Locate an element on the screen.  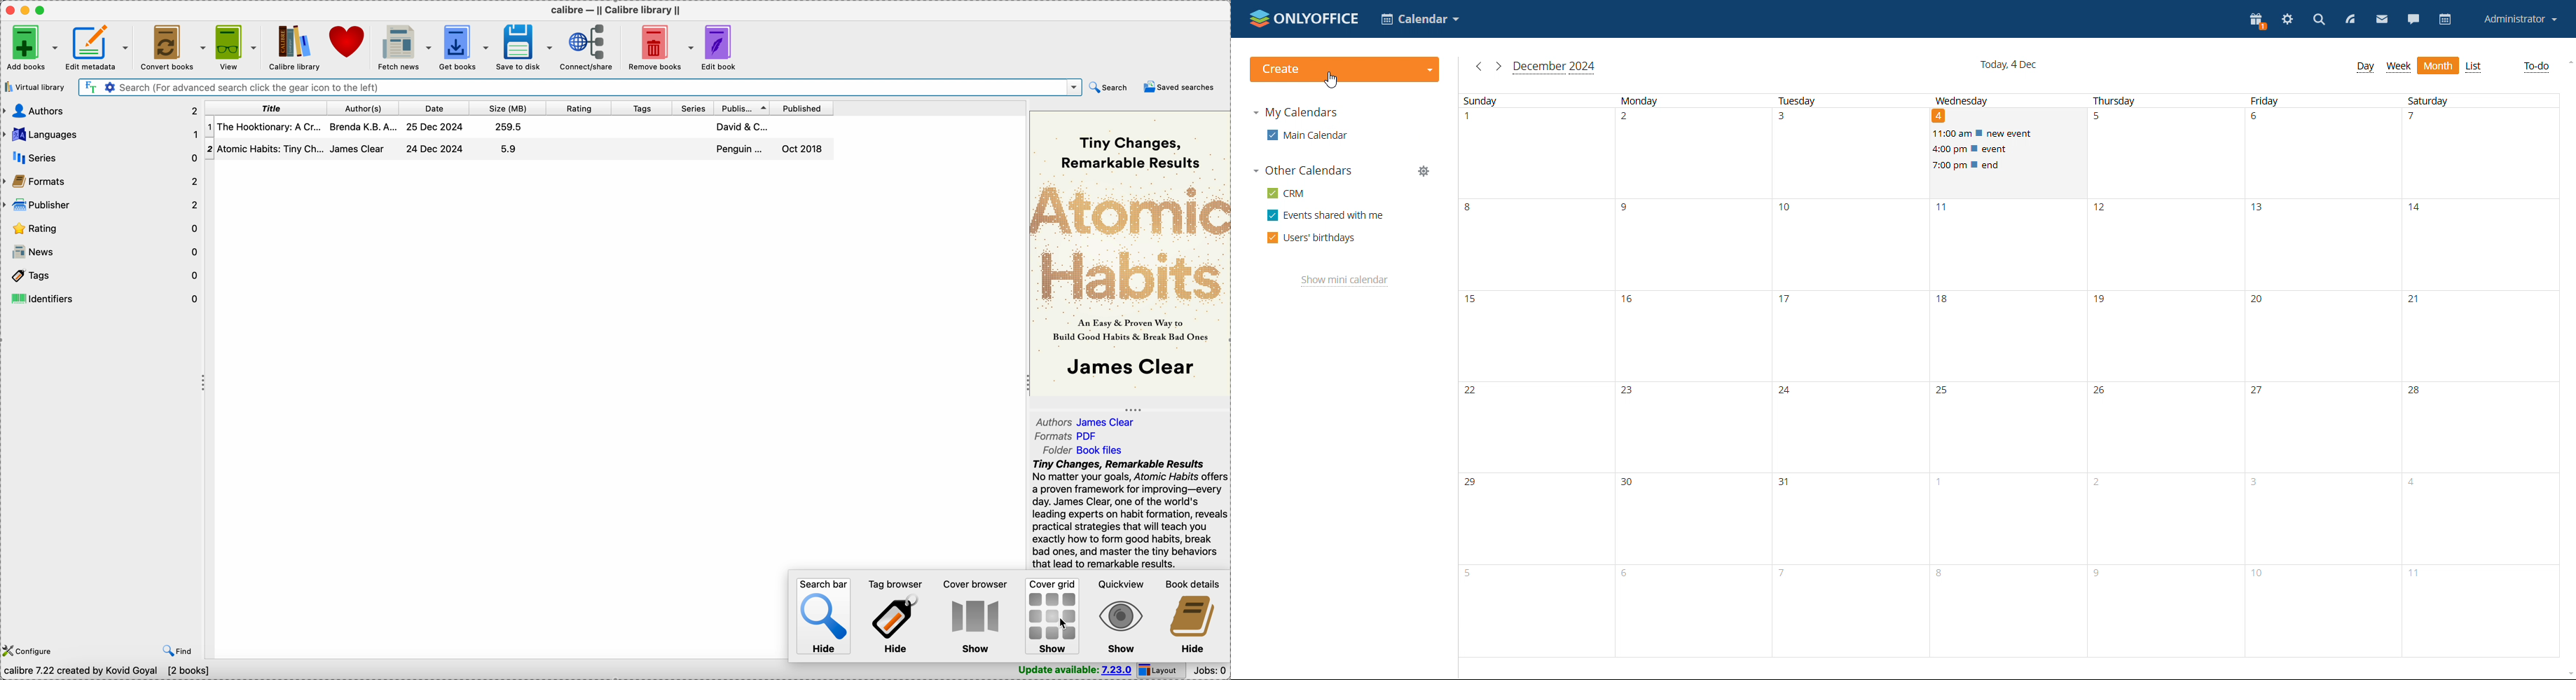
fetch news is located at coordinates (404, 47).